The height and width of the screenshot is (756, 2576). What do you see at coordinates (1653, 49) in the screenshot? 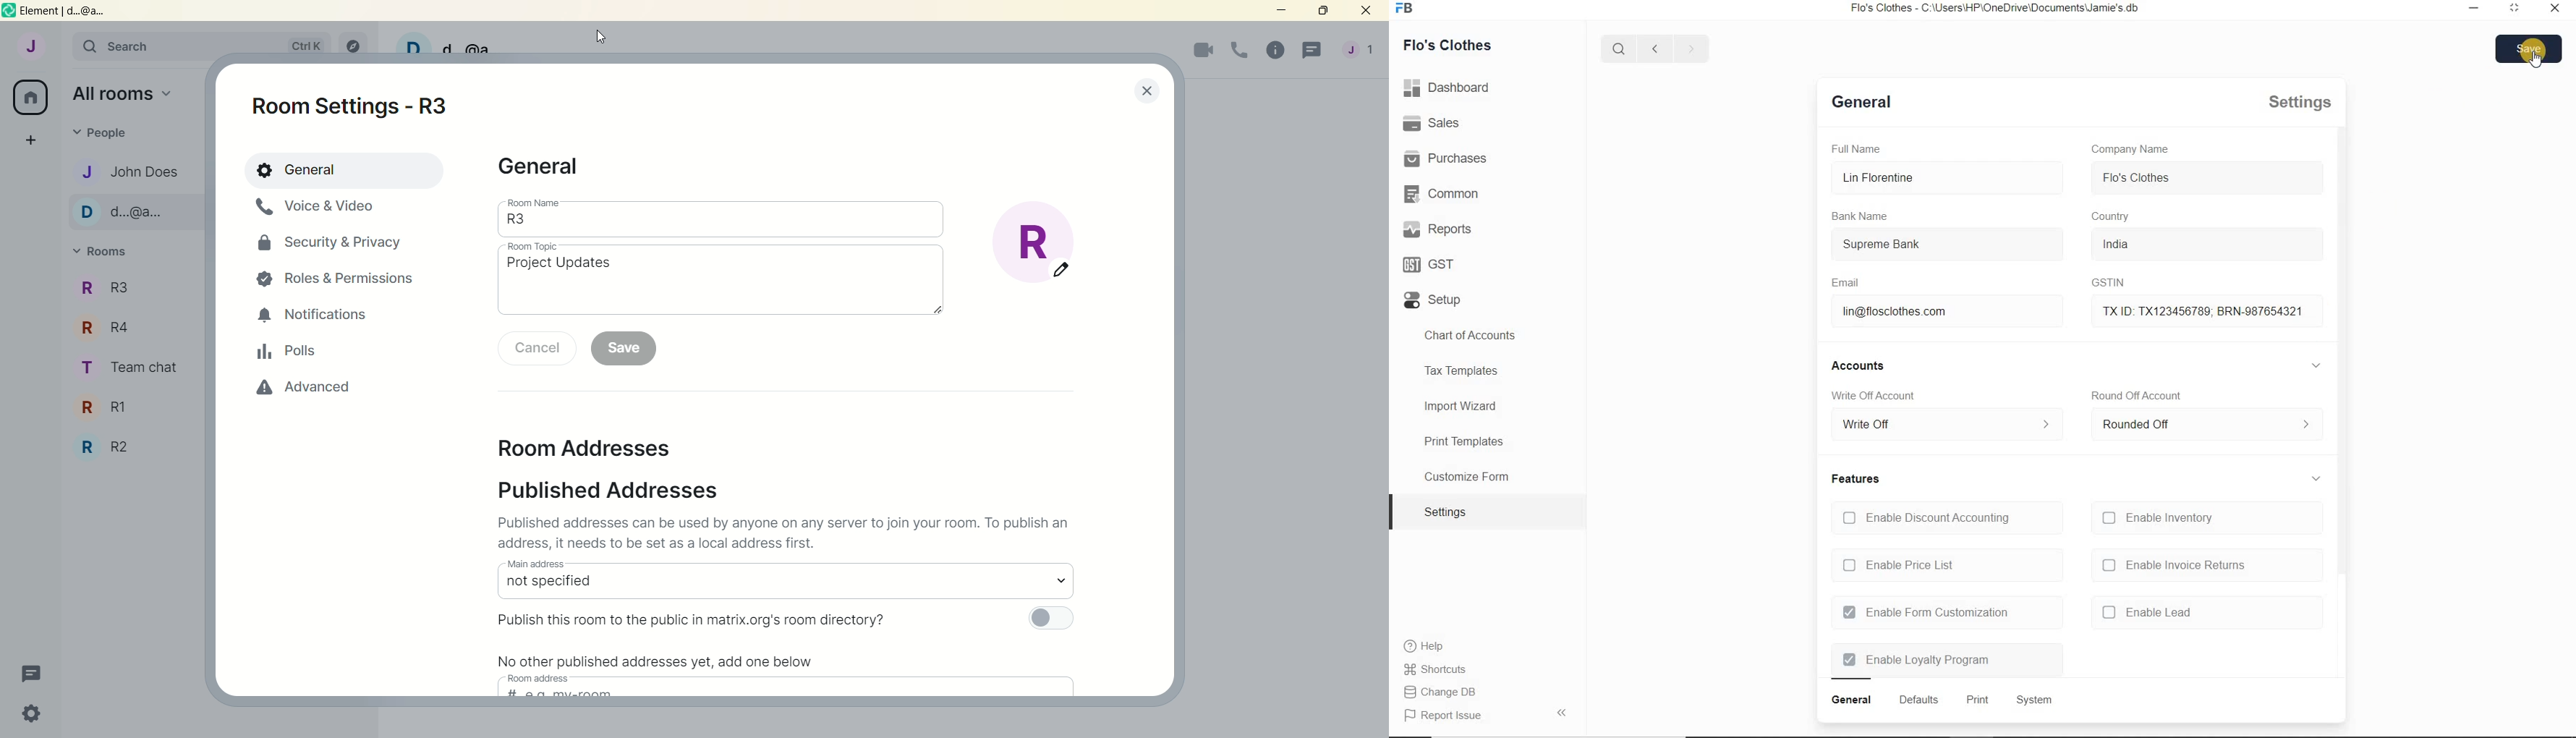
I see `previous` at bounding box center [1653, 49].